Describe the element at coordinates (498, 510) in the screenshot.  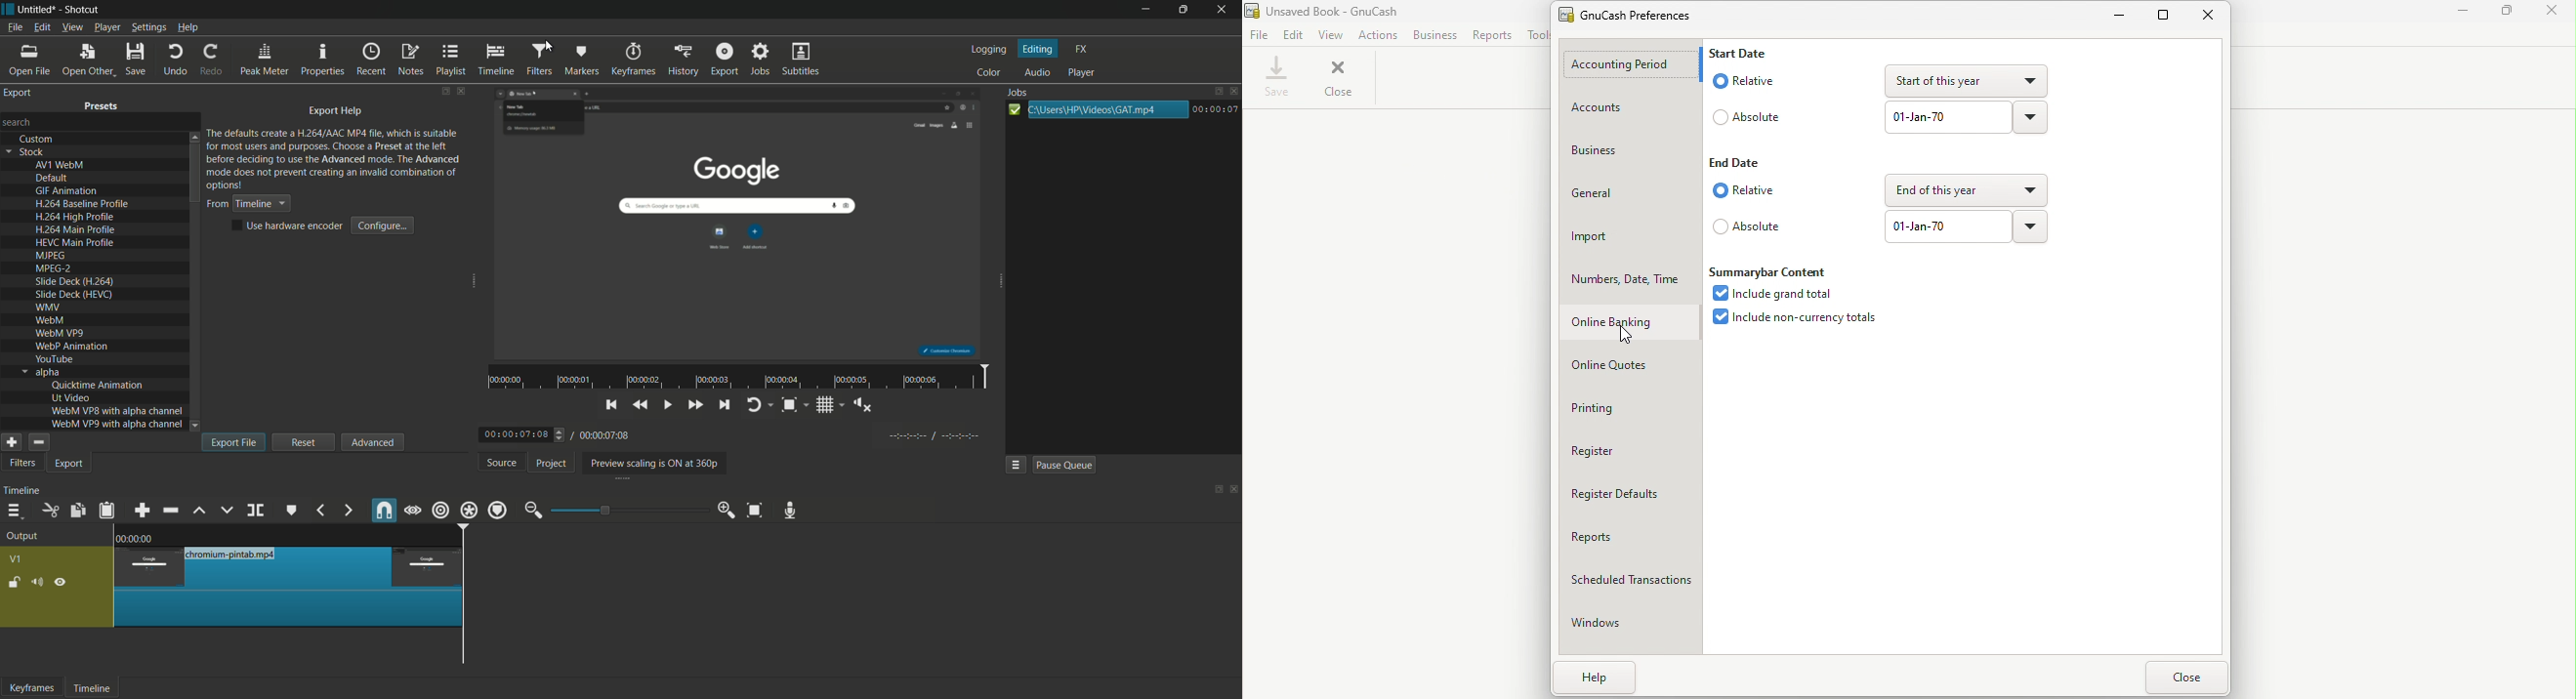
I see `ripple markers` at that location.